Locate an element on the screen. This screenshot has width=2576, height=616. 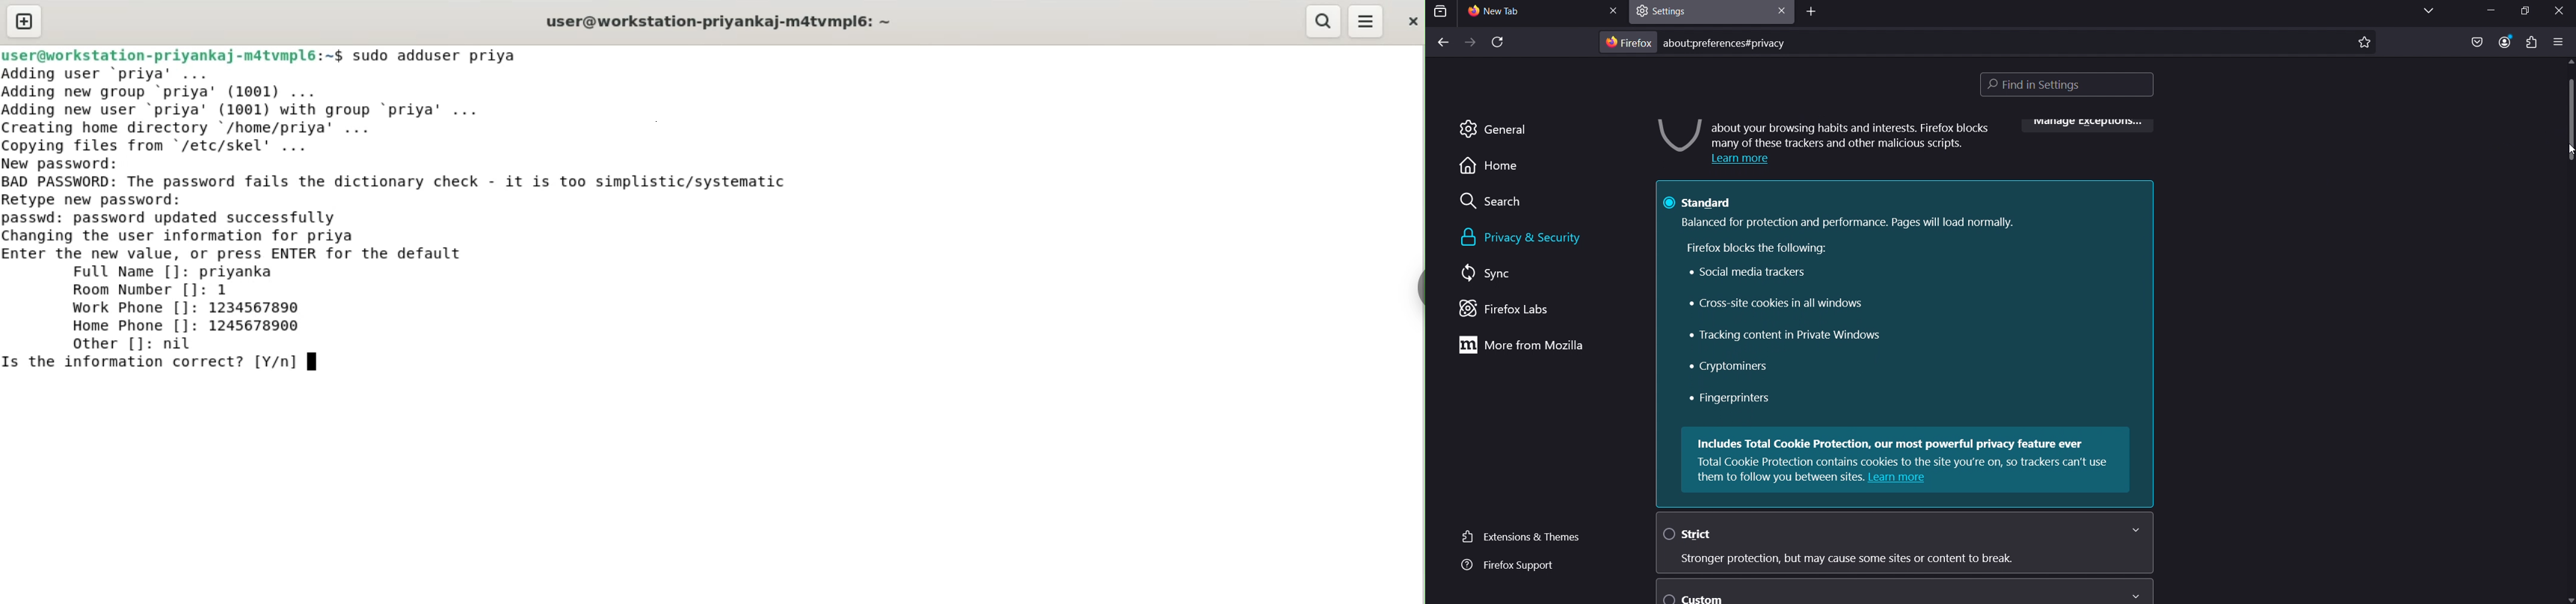
Includes Total Cookie Protection, our most powerful privacy feature ever
Total Cookie Protection contains cookies to the site you're on, so trackers can't use is located at coordinates (1907, 451).